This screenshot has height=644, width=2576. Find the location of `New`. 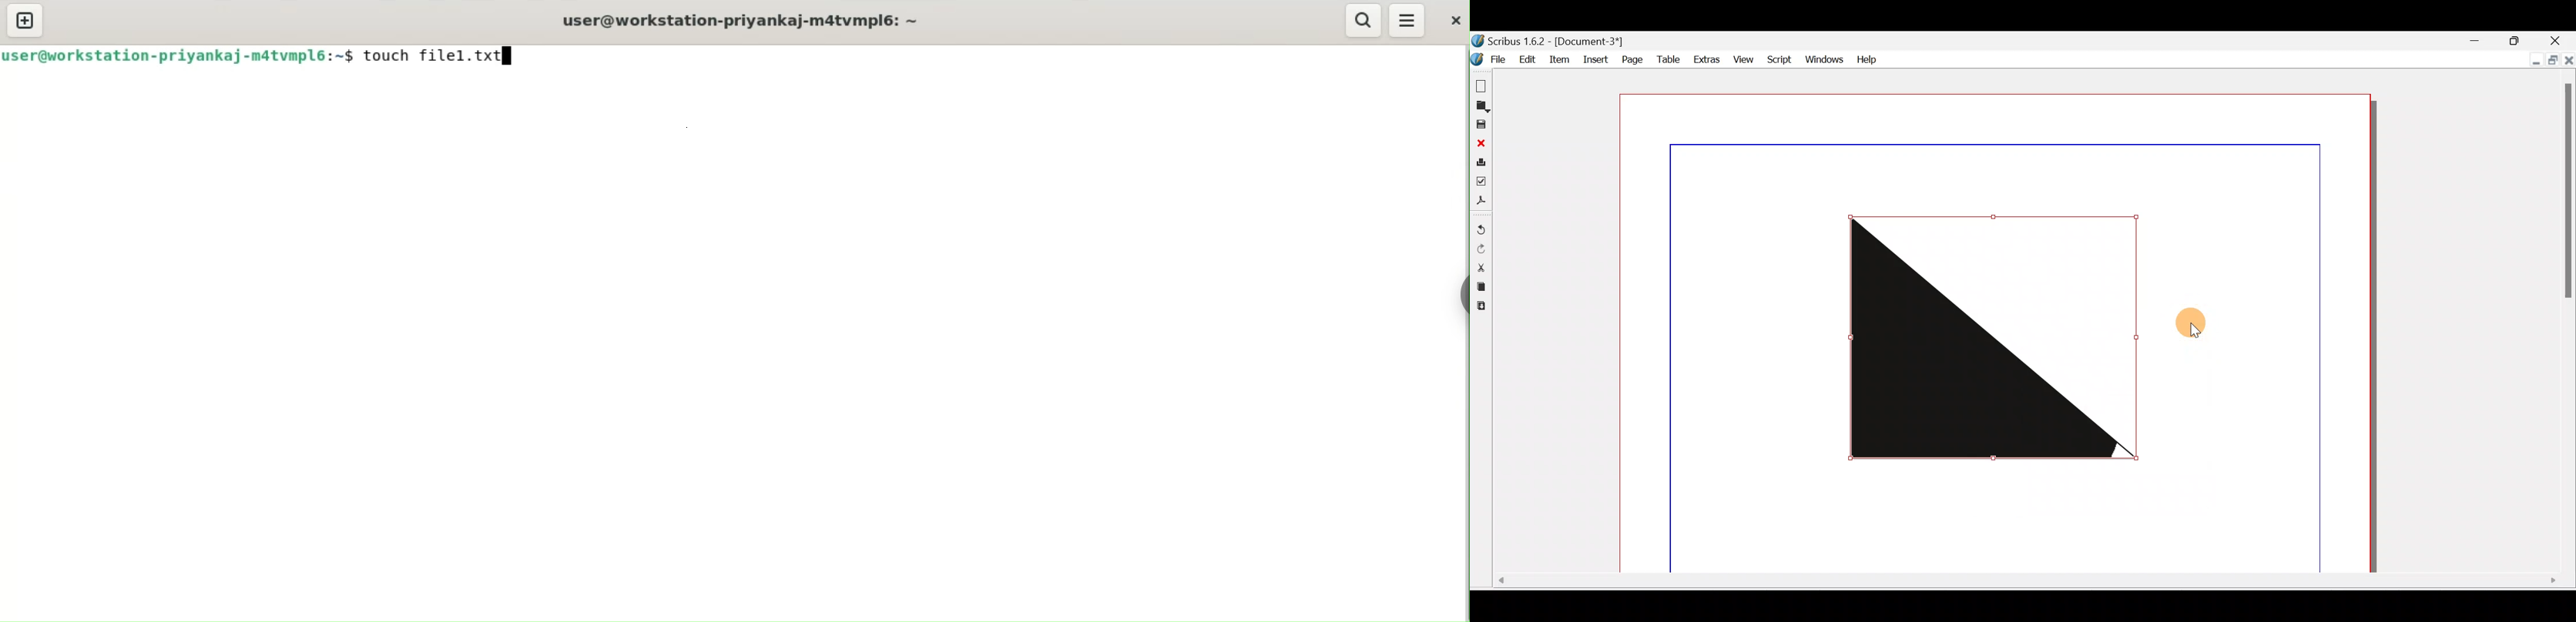

New is located at coordinates (1481, 84).